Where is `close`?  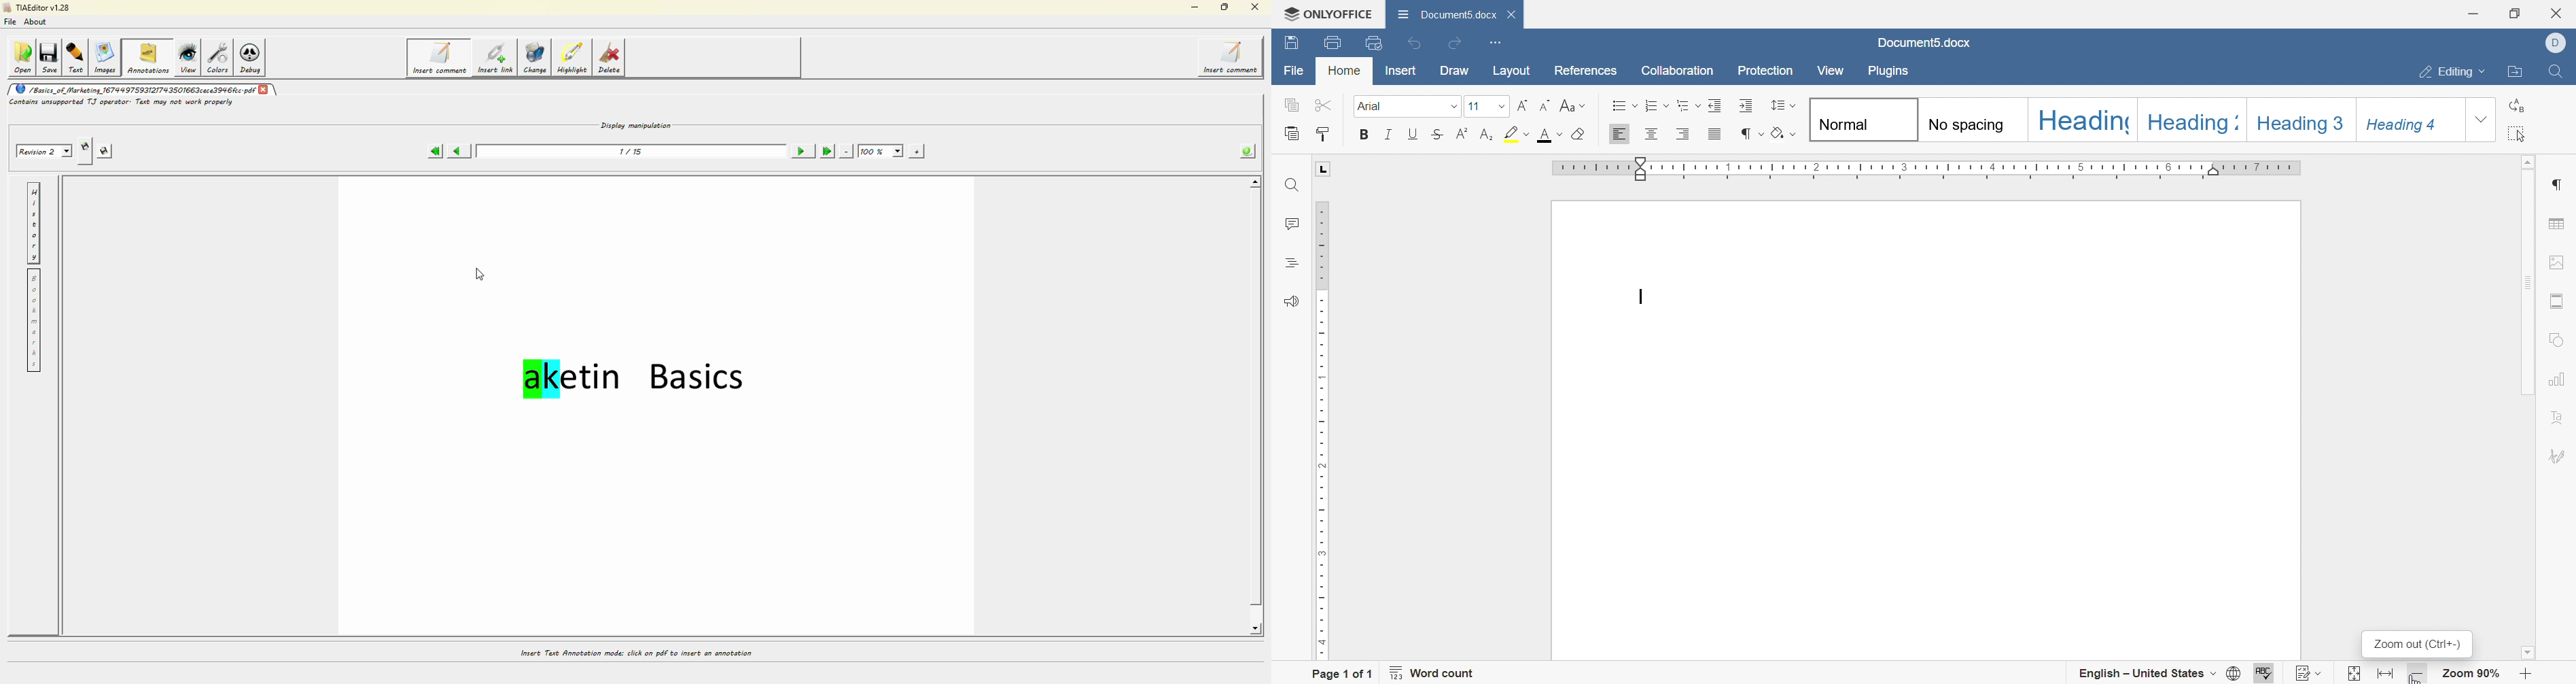
close is located at coordinates (2560, 12).